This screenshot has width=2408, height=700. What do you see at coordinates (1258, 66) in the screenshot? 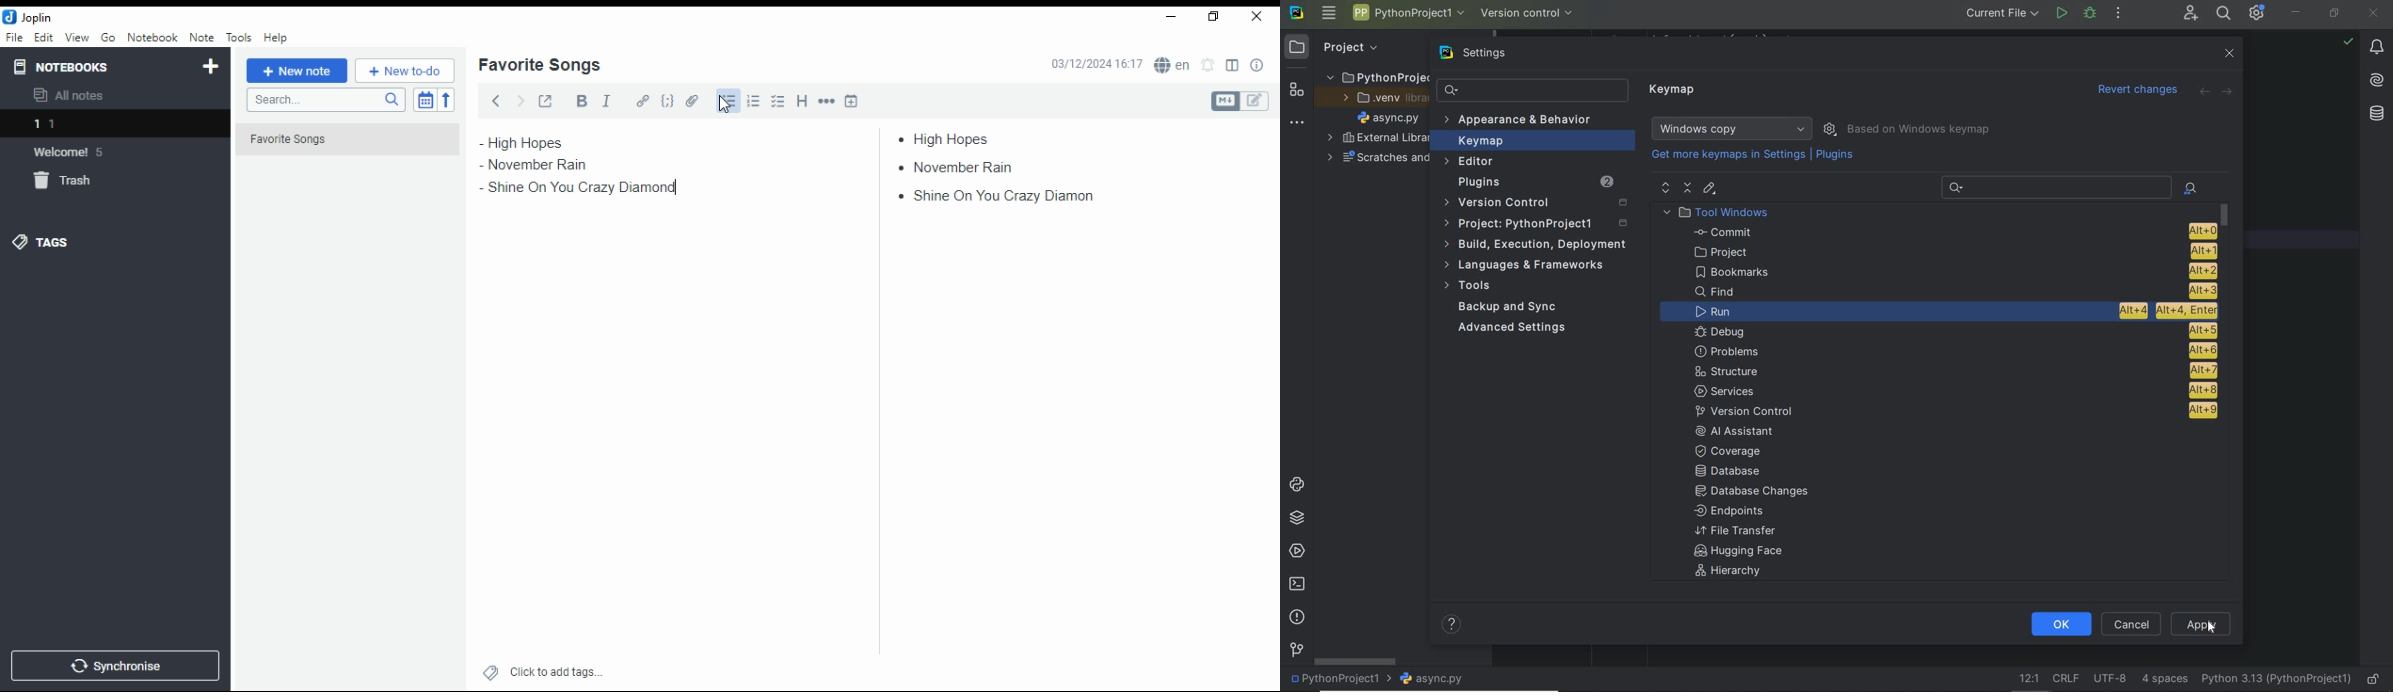
I see `note properties` at bounding box center [1258, 66].